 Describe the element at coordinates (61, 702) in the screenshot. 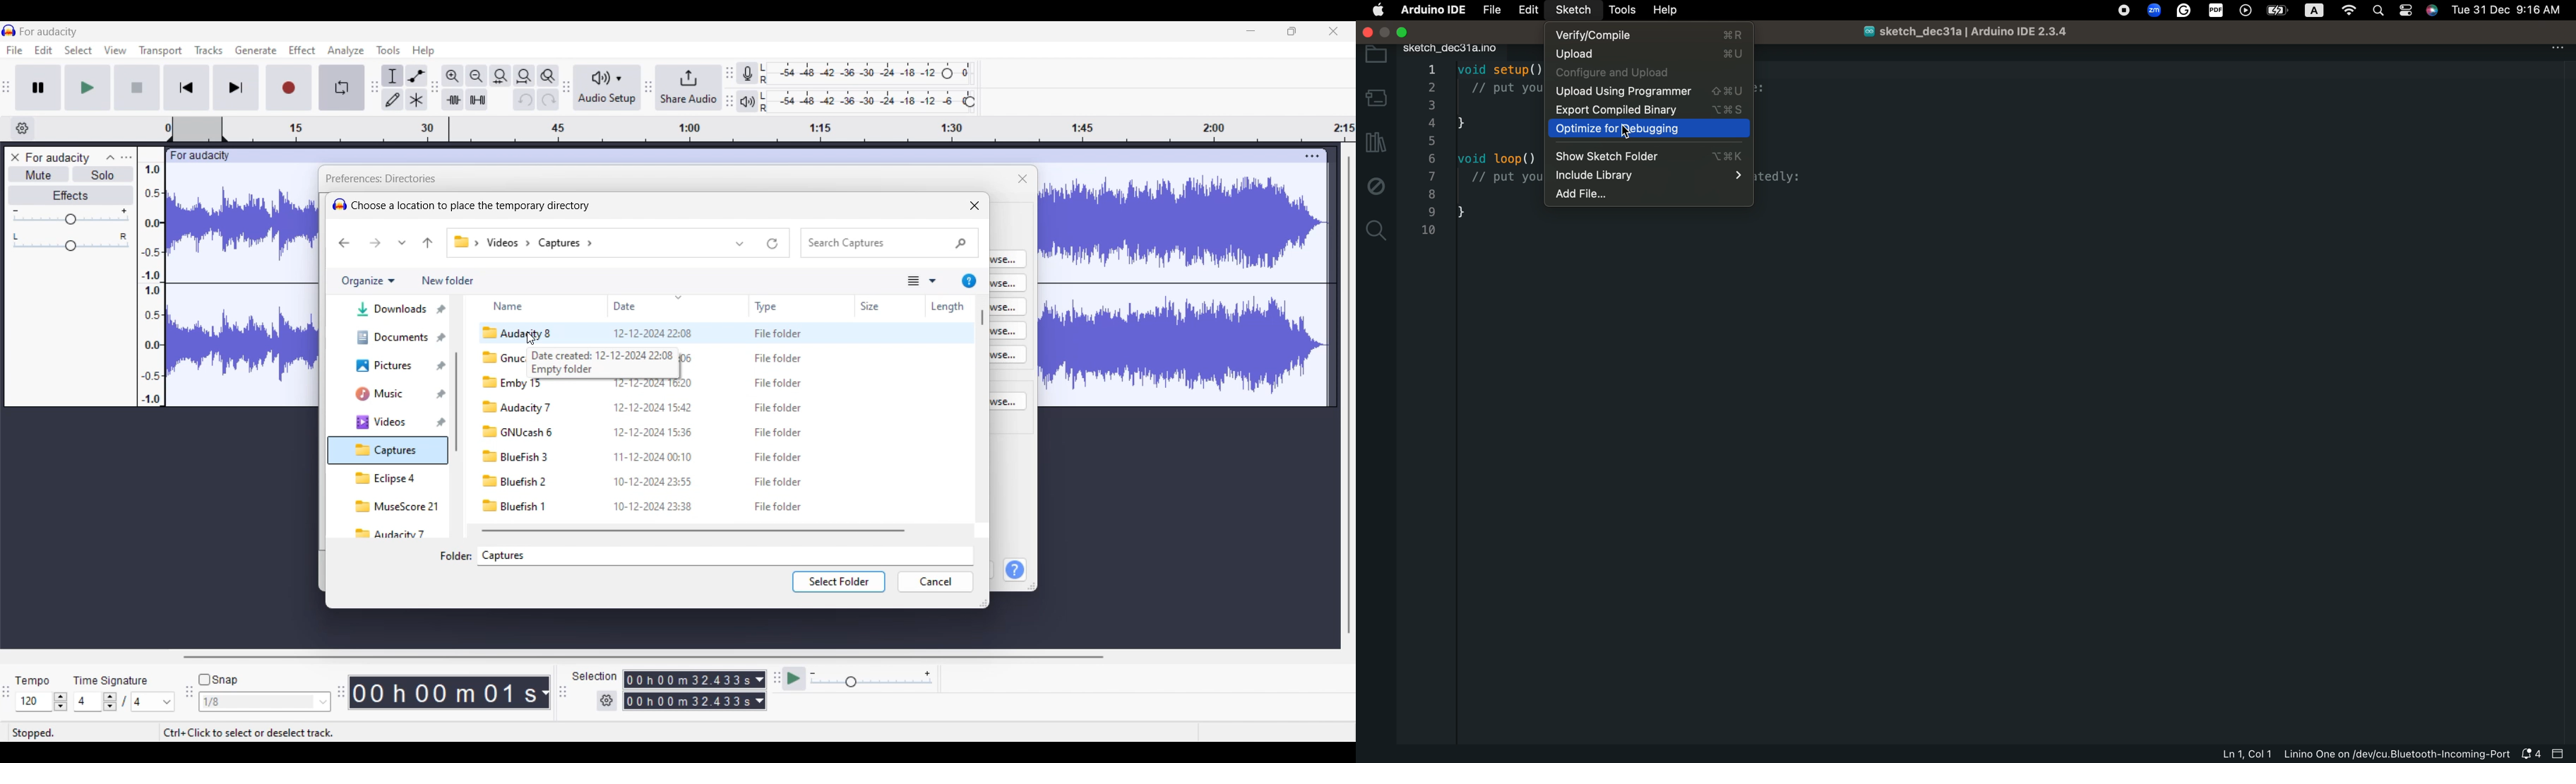

I see `Increase/Decrease Tempo` at that location.